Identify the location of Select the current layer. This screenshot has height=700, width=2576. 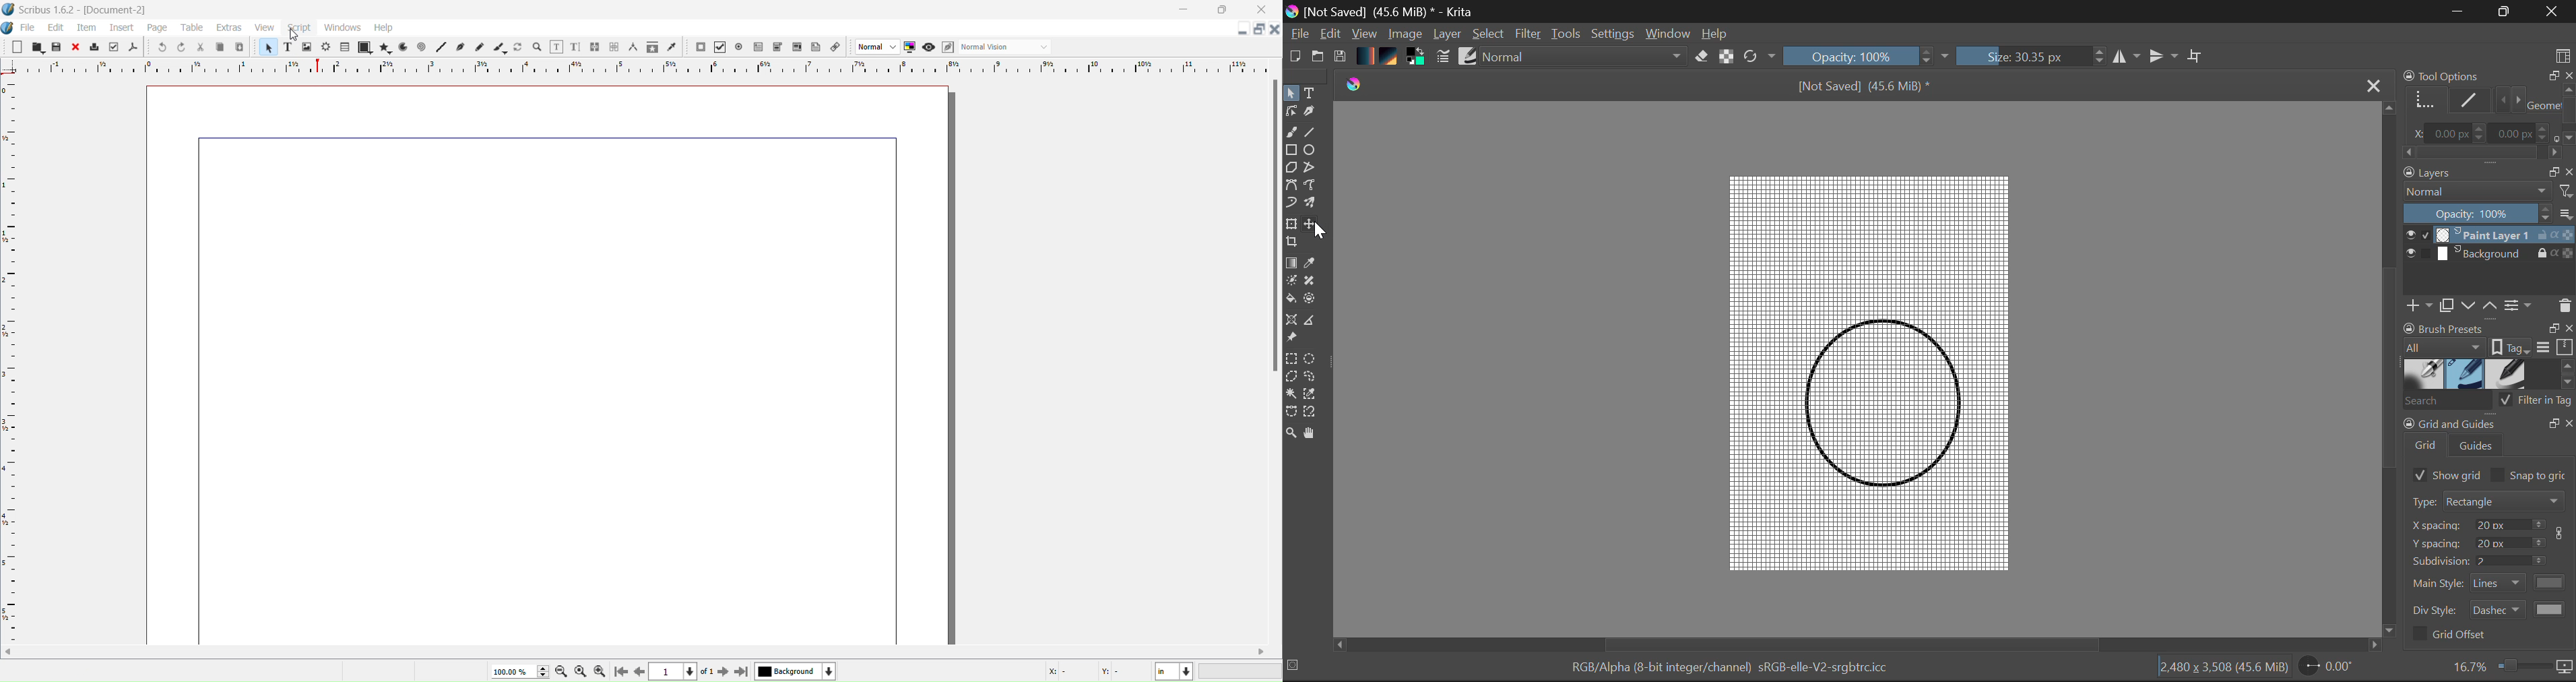
(796, 671).